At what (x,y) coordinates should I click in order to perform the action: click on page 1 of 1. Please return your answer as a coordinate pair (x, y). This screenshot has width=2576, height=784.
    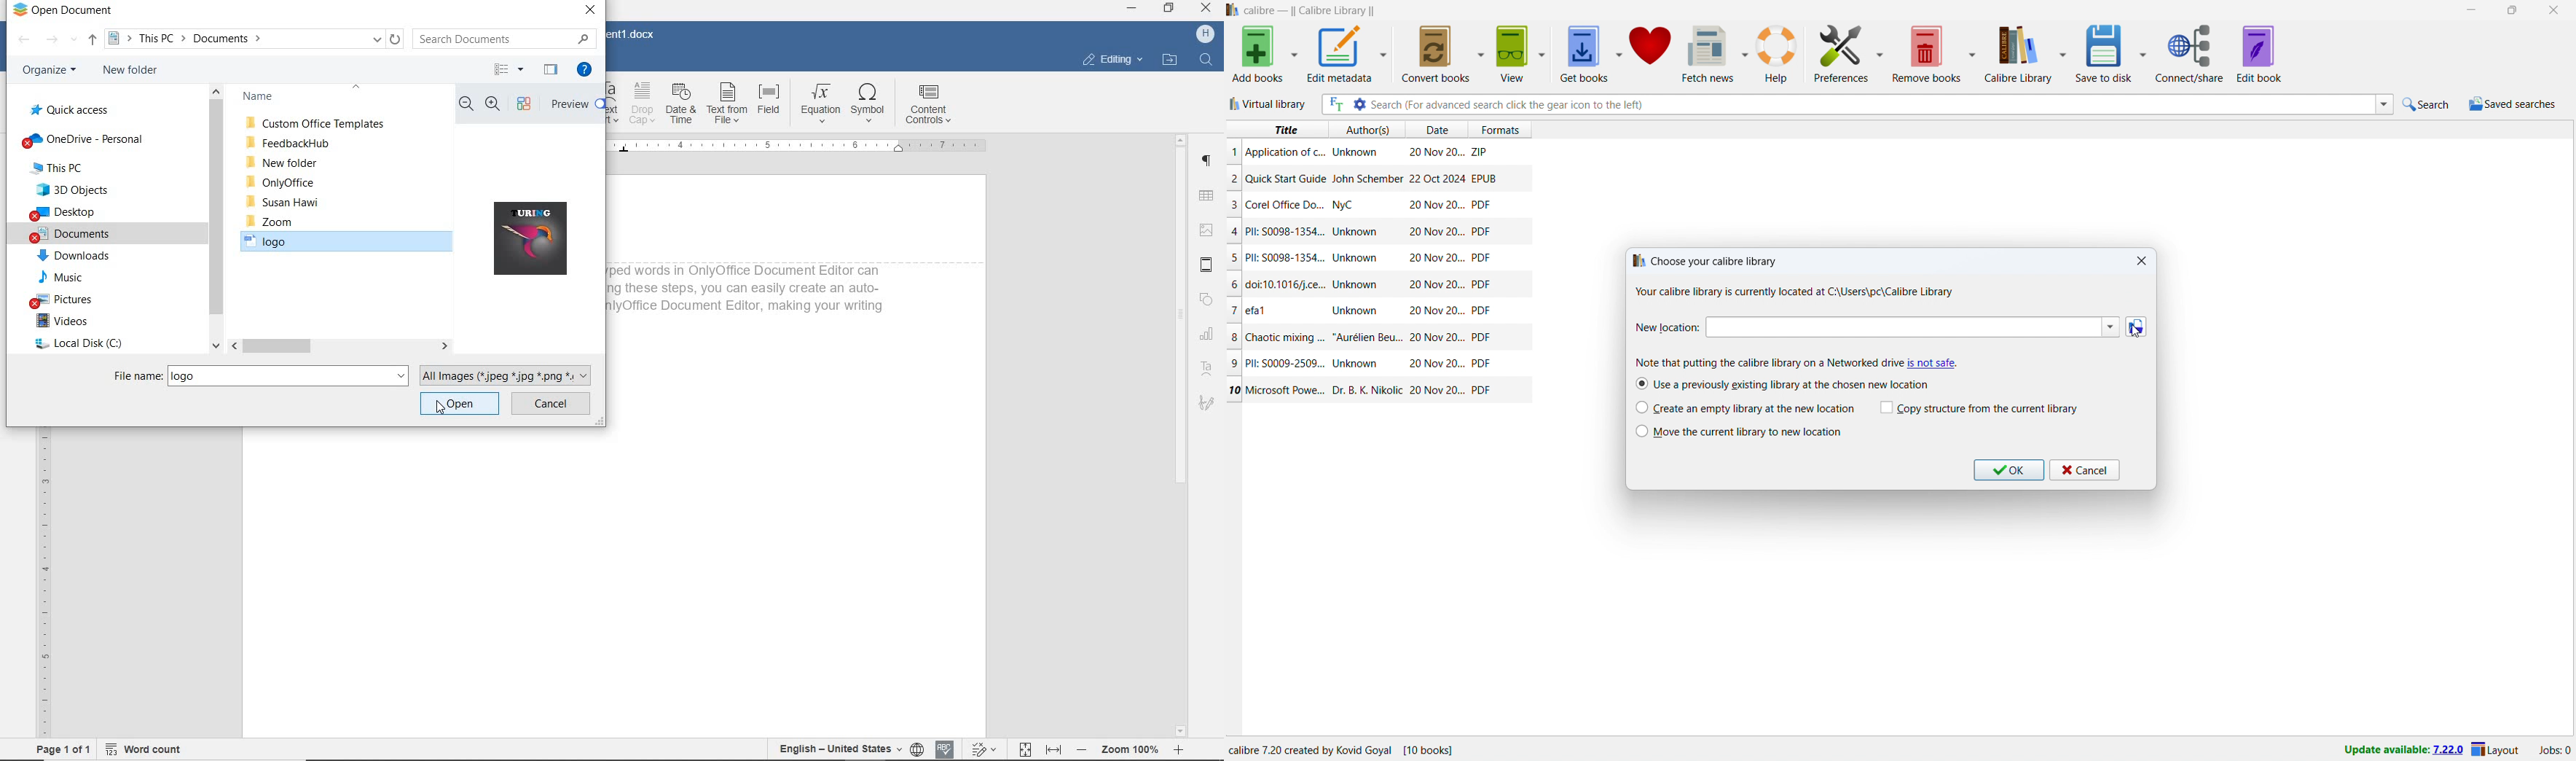
    Looking at the image, I should click on (63, 751).